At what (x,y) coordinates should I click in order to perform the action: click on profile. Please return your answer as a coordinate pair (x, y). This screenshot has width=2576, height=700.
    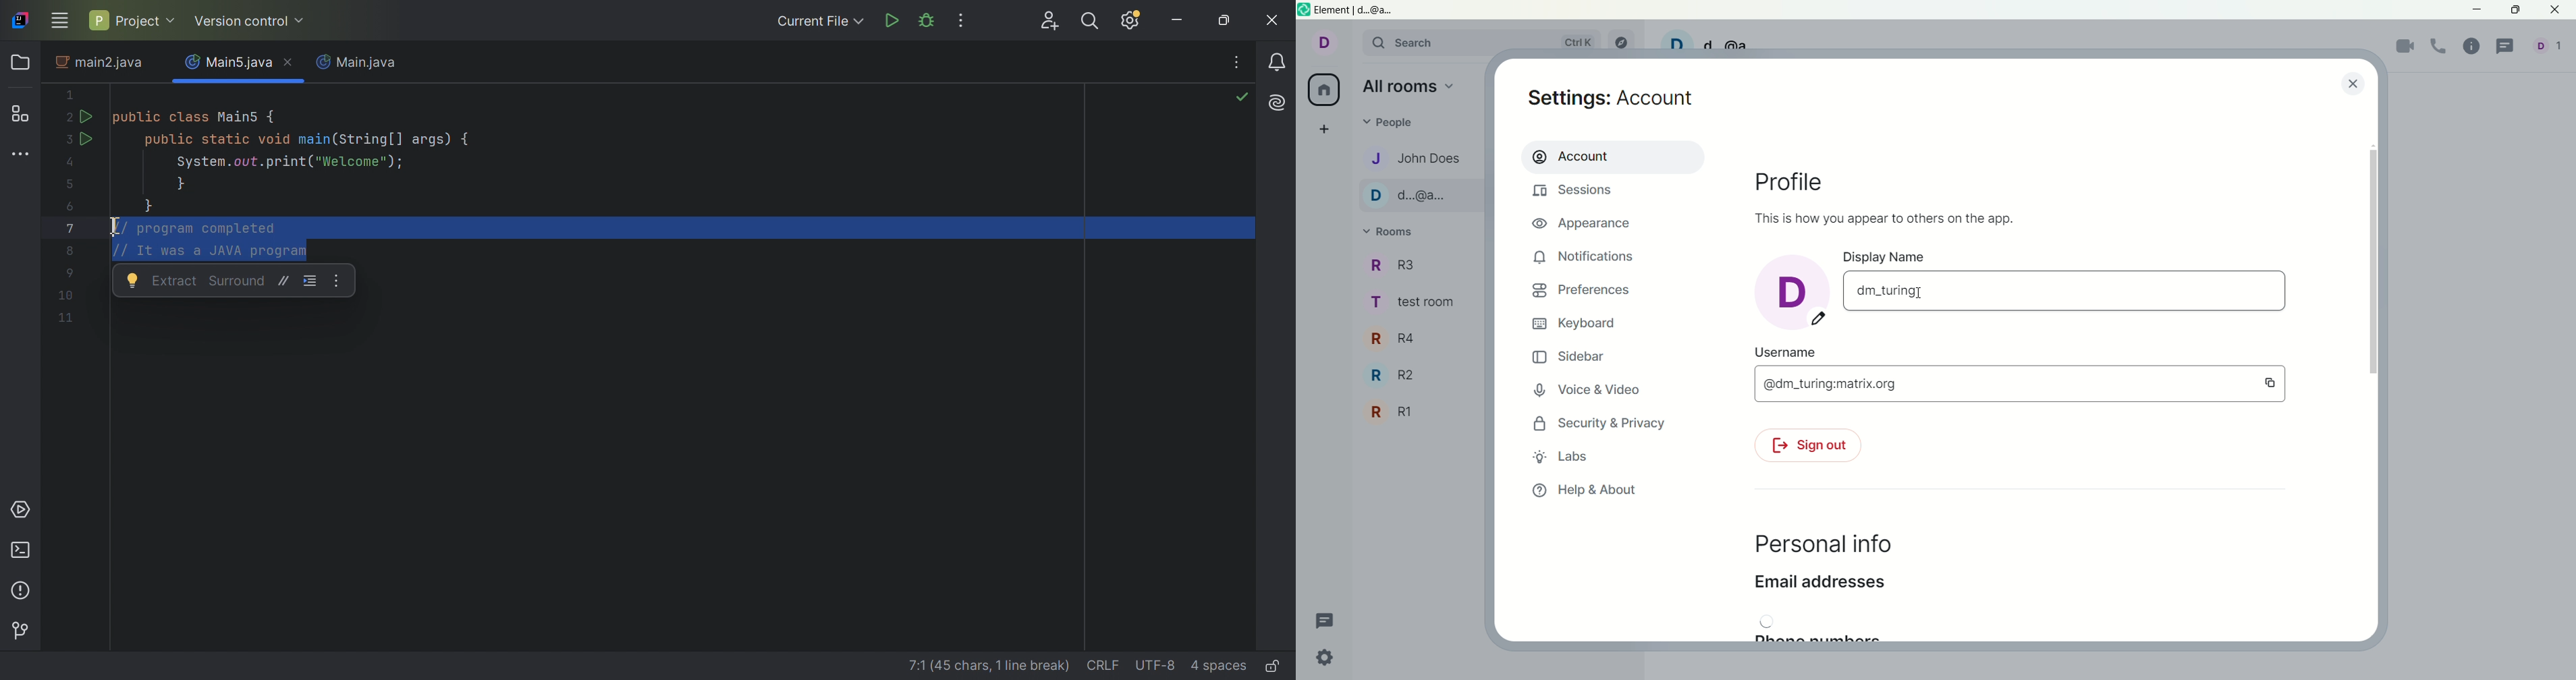
    Looking at the image, I should click on (1797, 179).